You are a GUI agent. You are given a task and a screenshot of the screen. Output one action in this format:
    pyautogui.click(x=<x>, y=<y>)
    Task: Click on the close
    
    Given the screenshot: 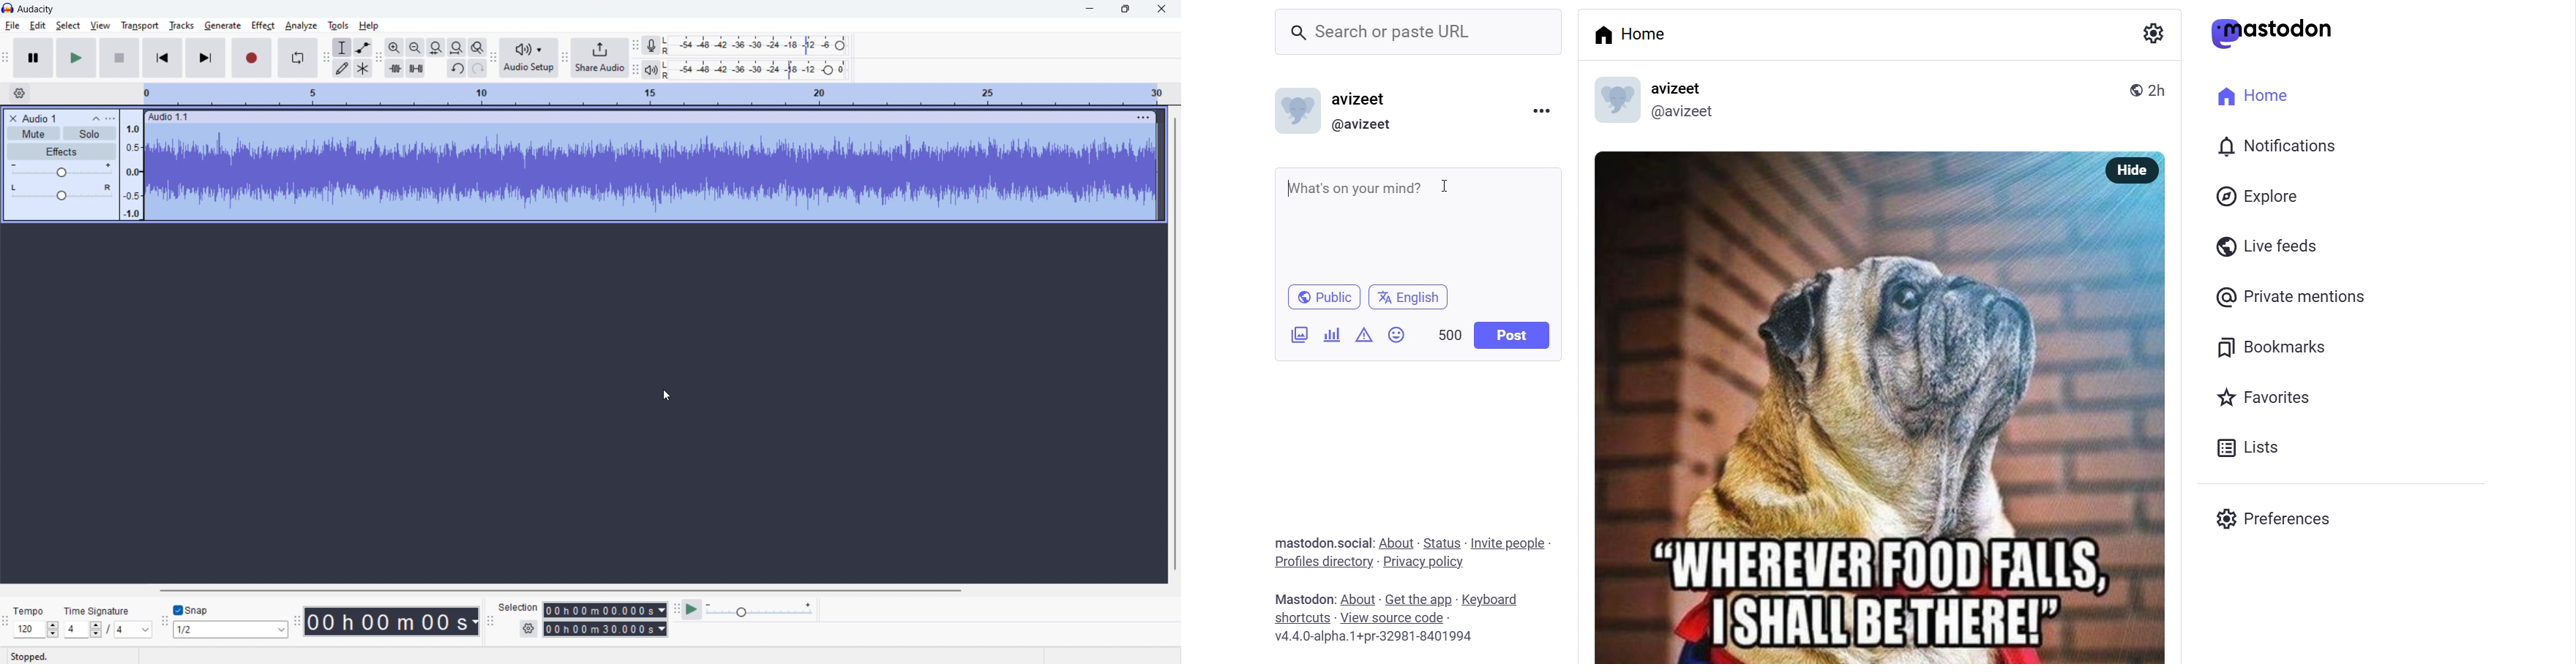 What is the action you would take?
    pyautogui.click(x=1161, y=9)
    